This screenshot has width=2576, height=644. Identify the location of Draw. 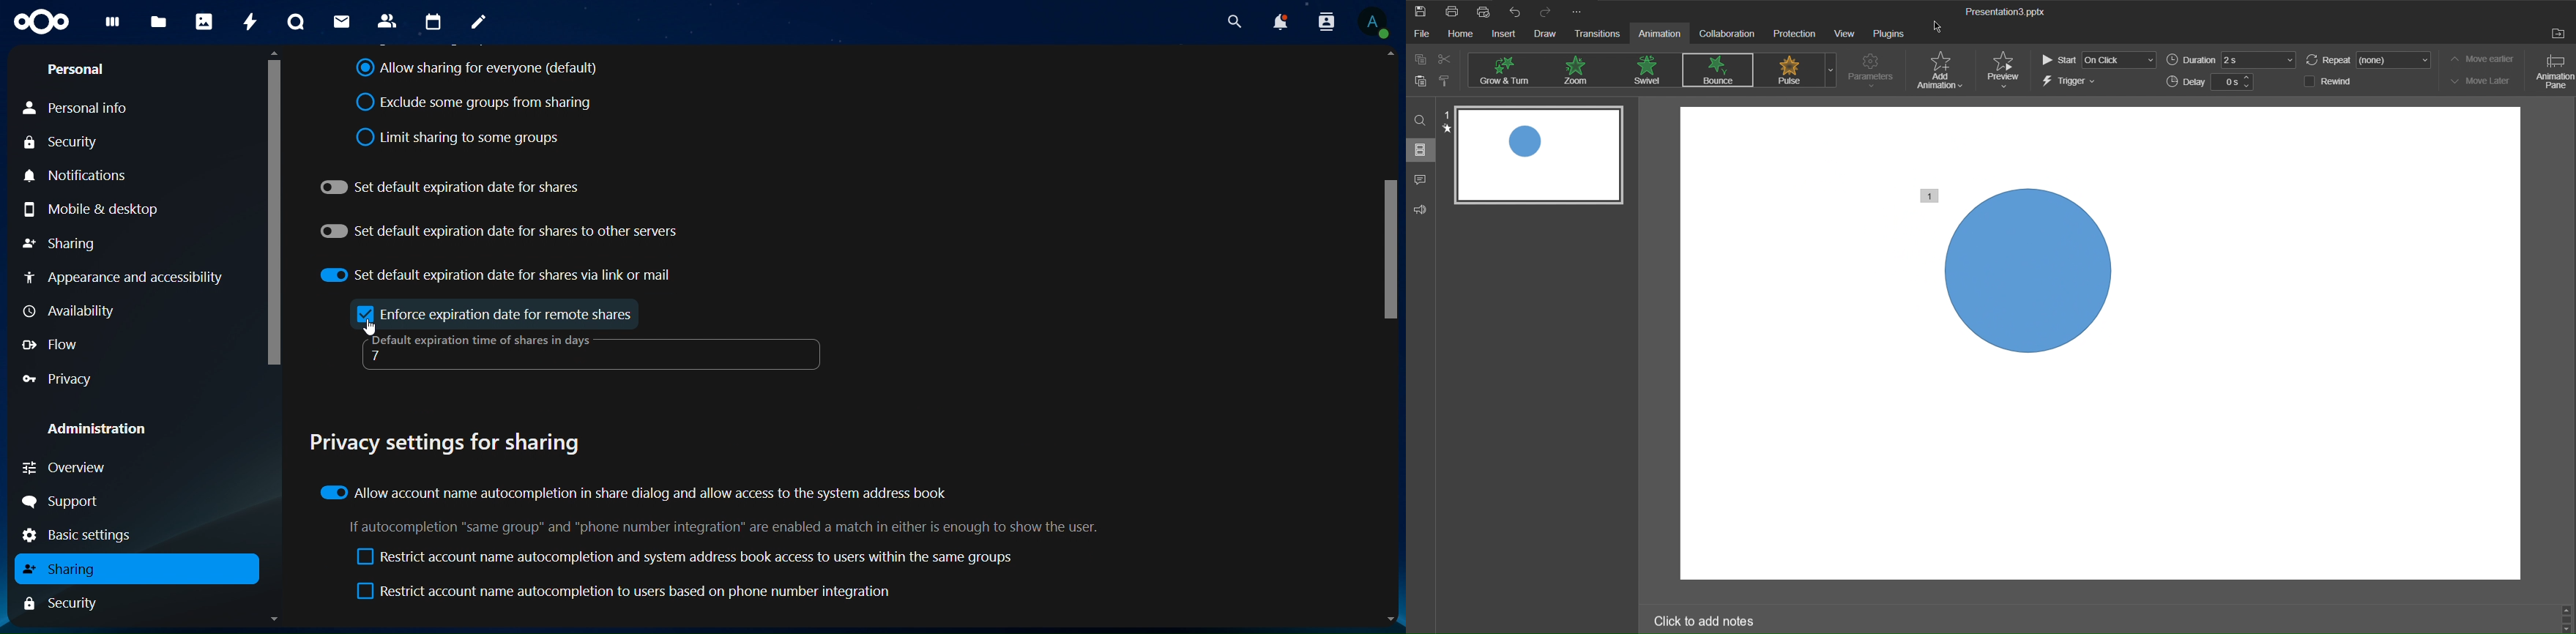
(1548, 35).